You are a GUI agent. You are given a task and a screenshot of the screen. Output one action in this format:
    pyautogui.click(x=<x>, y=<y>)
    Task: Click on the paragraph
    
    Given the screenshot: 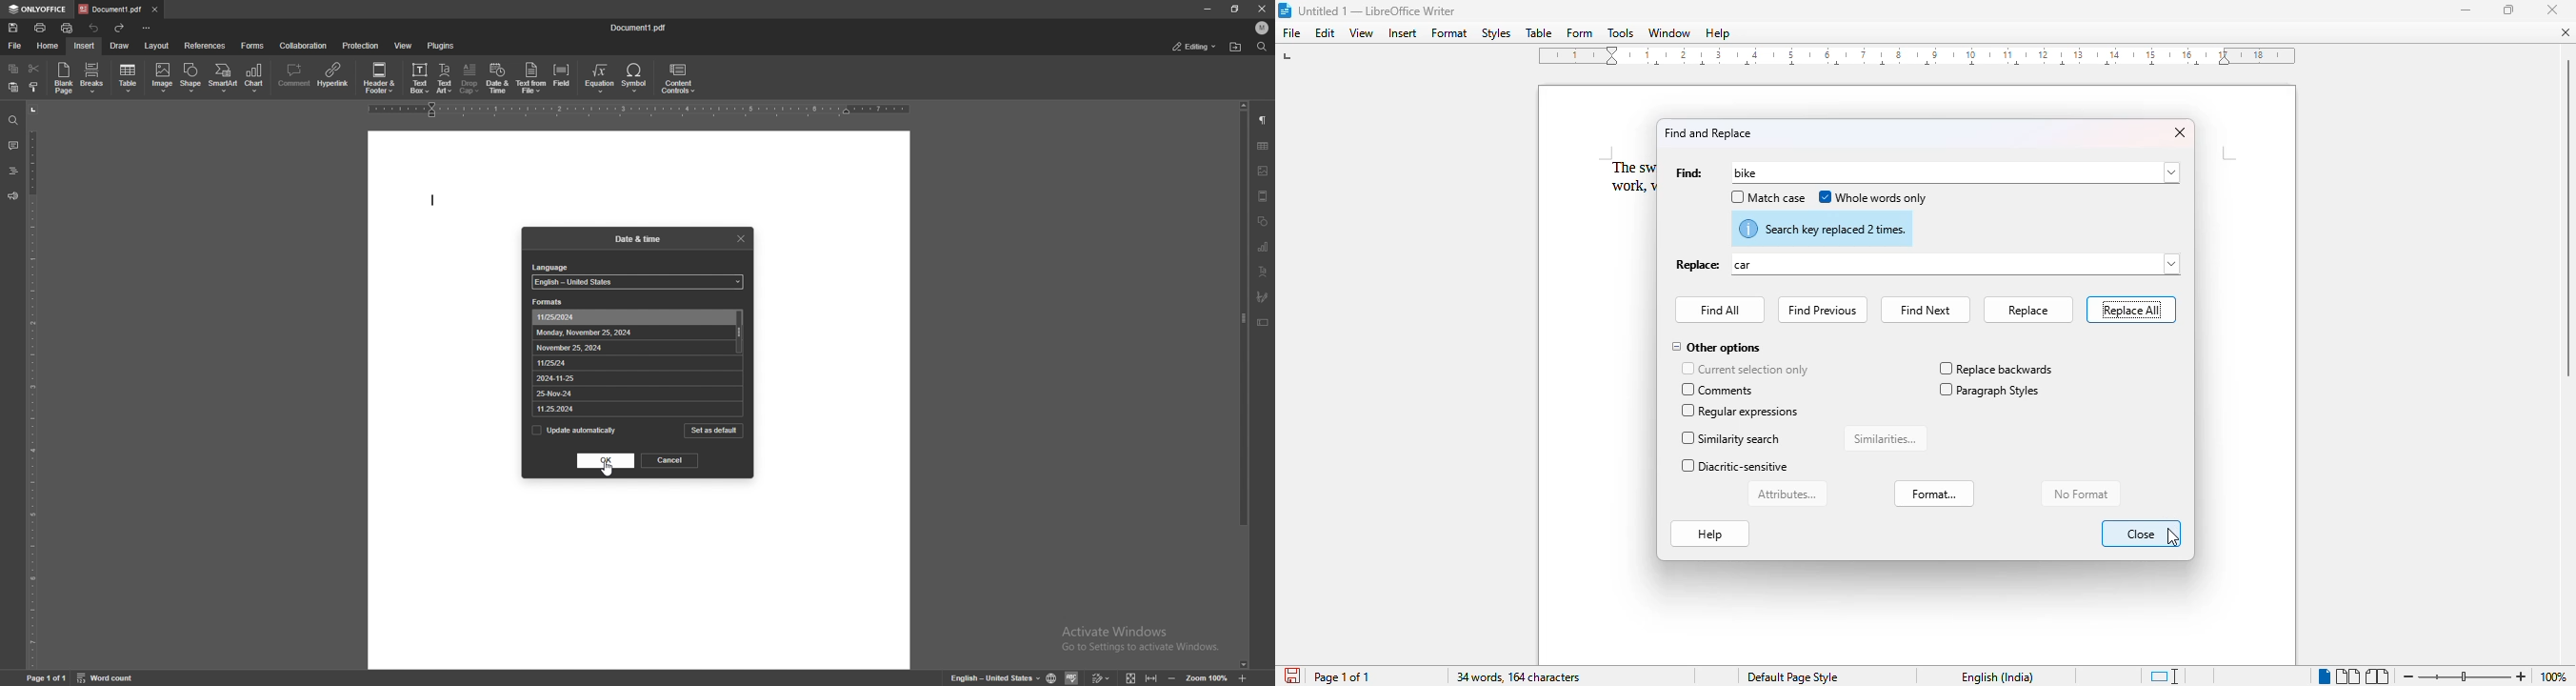 What is the action you would take?
    pyautogui.click(x=1264, y=122)
    